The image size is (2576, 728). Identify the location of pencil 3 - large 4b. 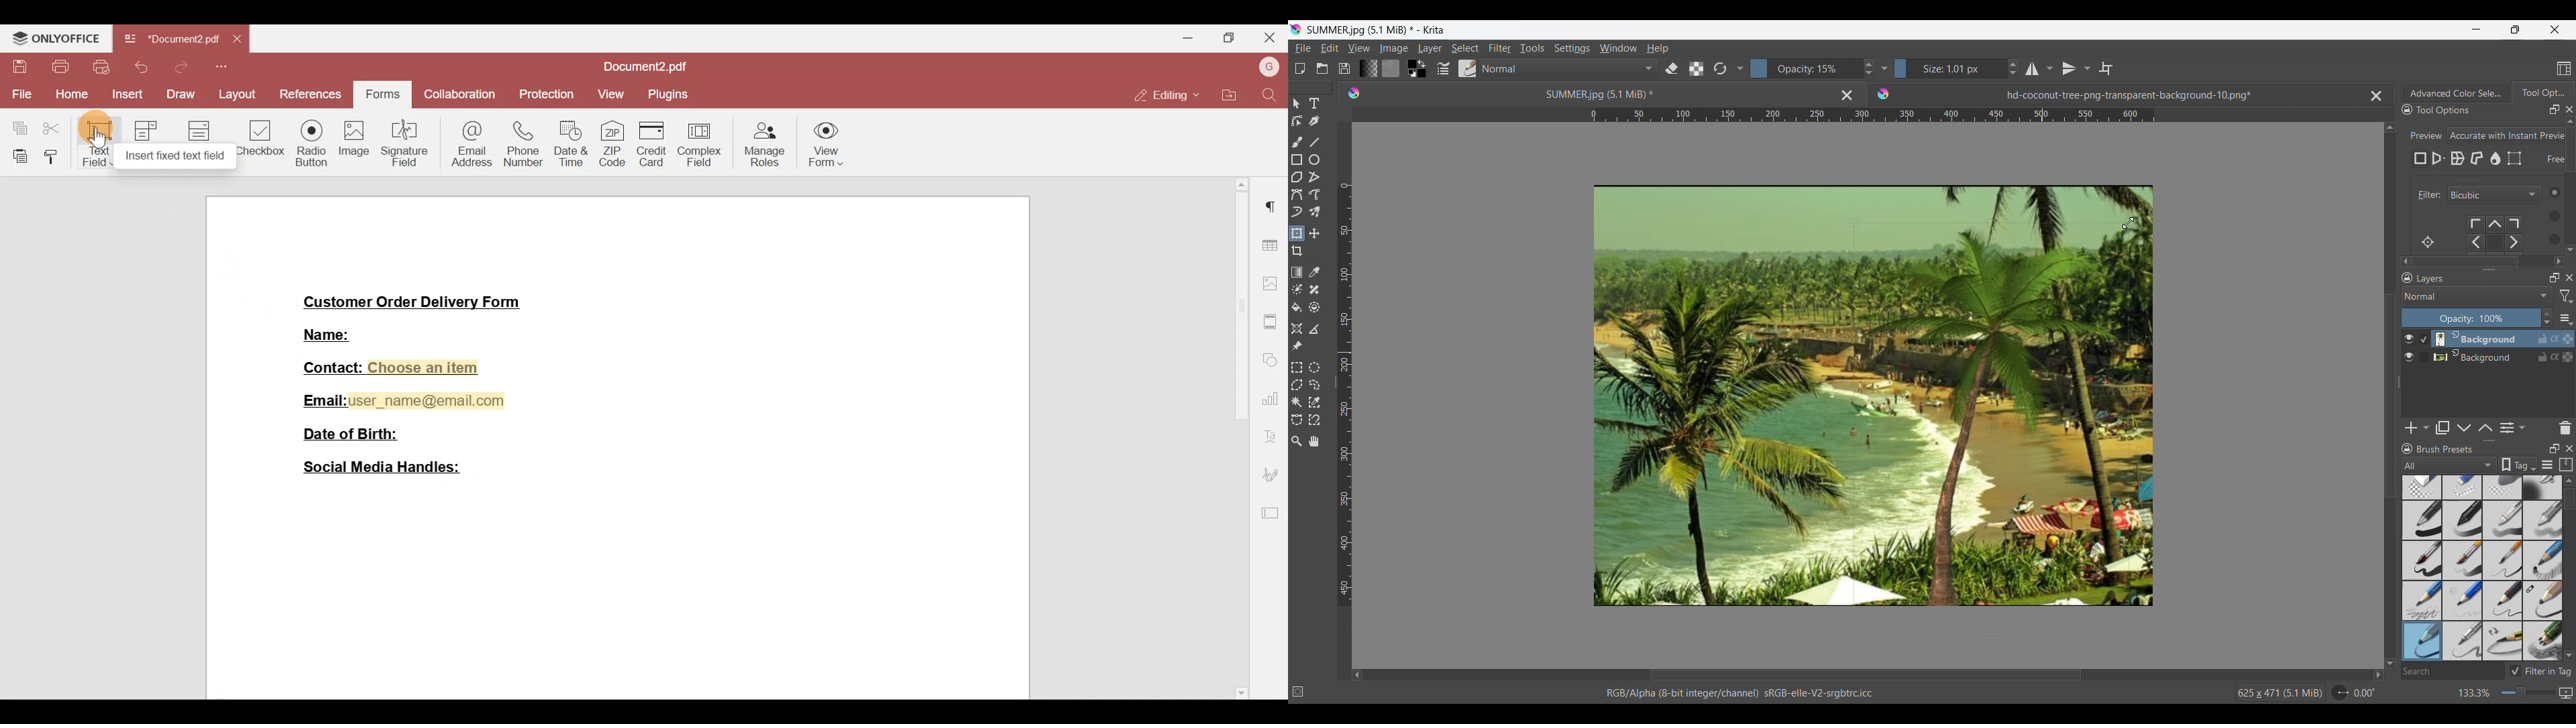
(2543, 601).